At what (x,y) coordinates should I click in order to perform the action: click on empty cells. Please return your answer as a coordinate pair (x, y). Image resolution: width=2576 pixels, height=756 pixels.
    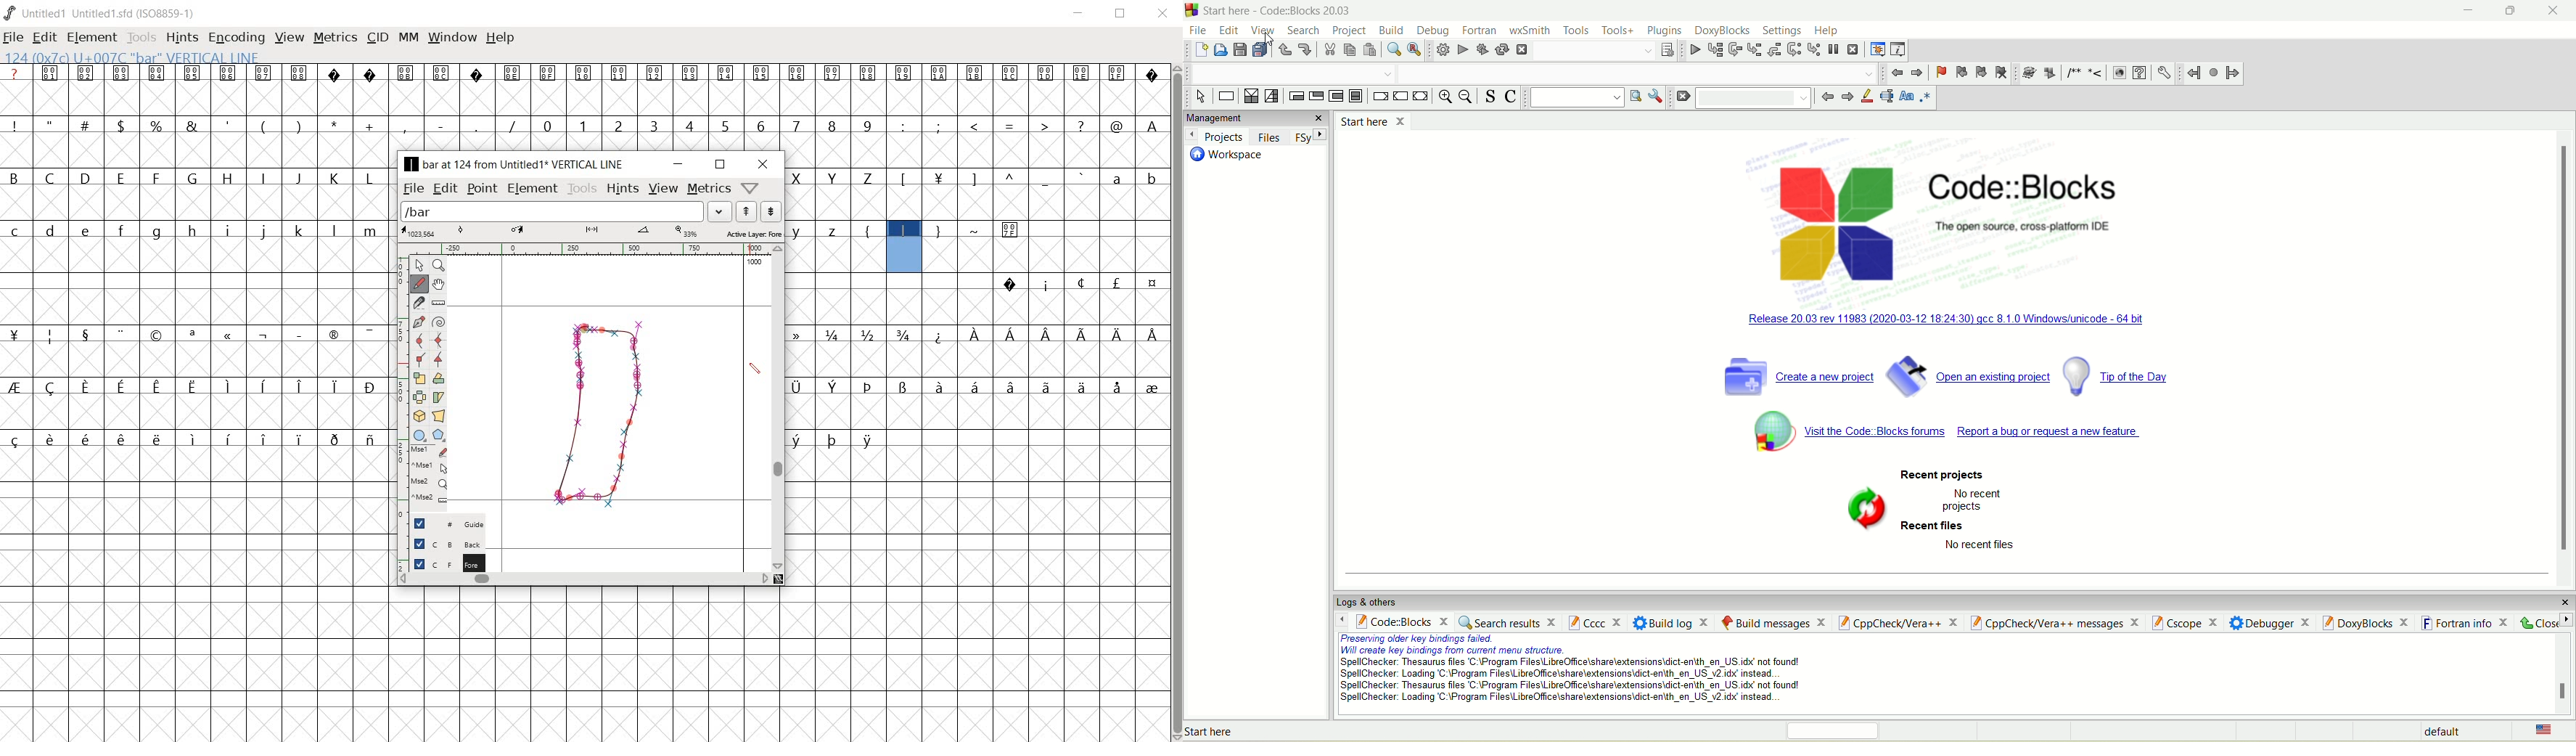
    Looking at the image, I should click on (583, 99).